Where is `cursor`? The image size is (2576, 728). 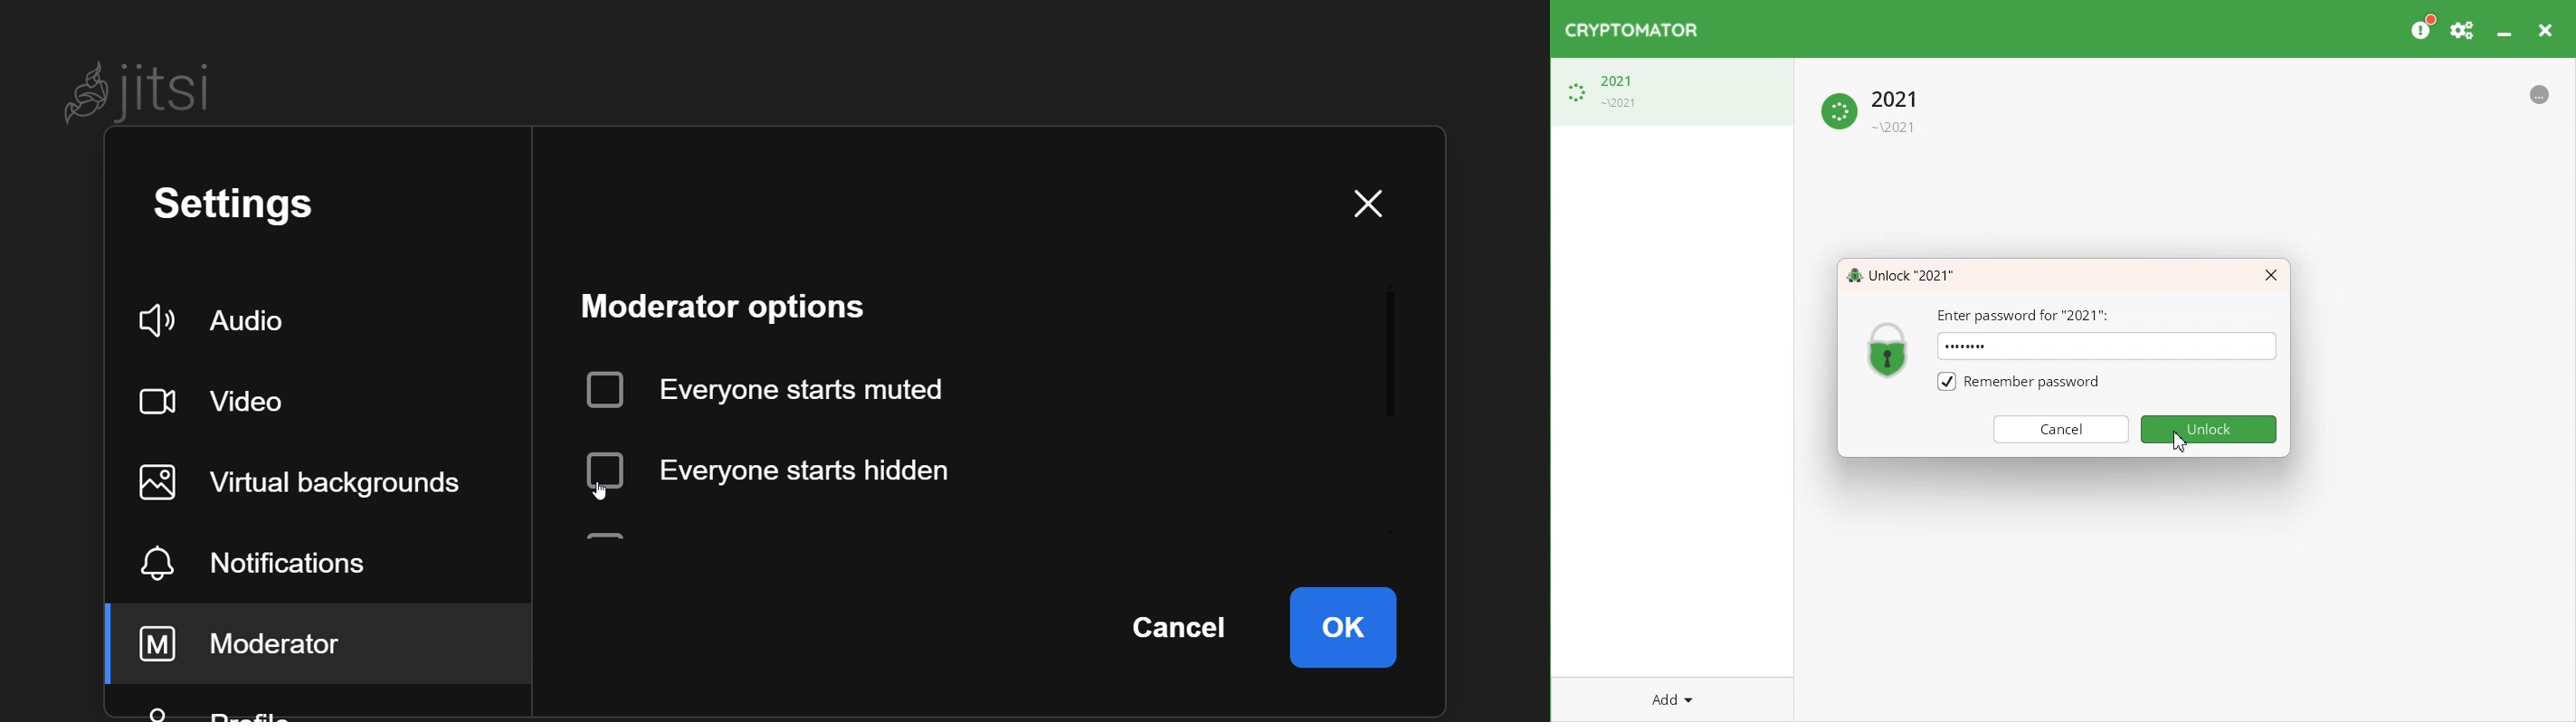 cursor is located at coordinates (600, 495).